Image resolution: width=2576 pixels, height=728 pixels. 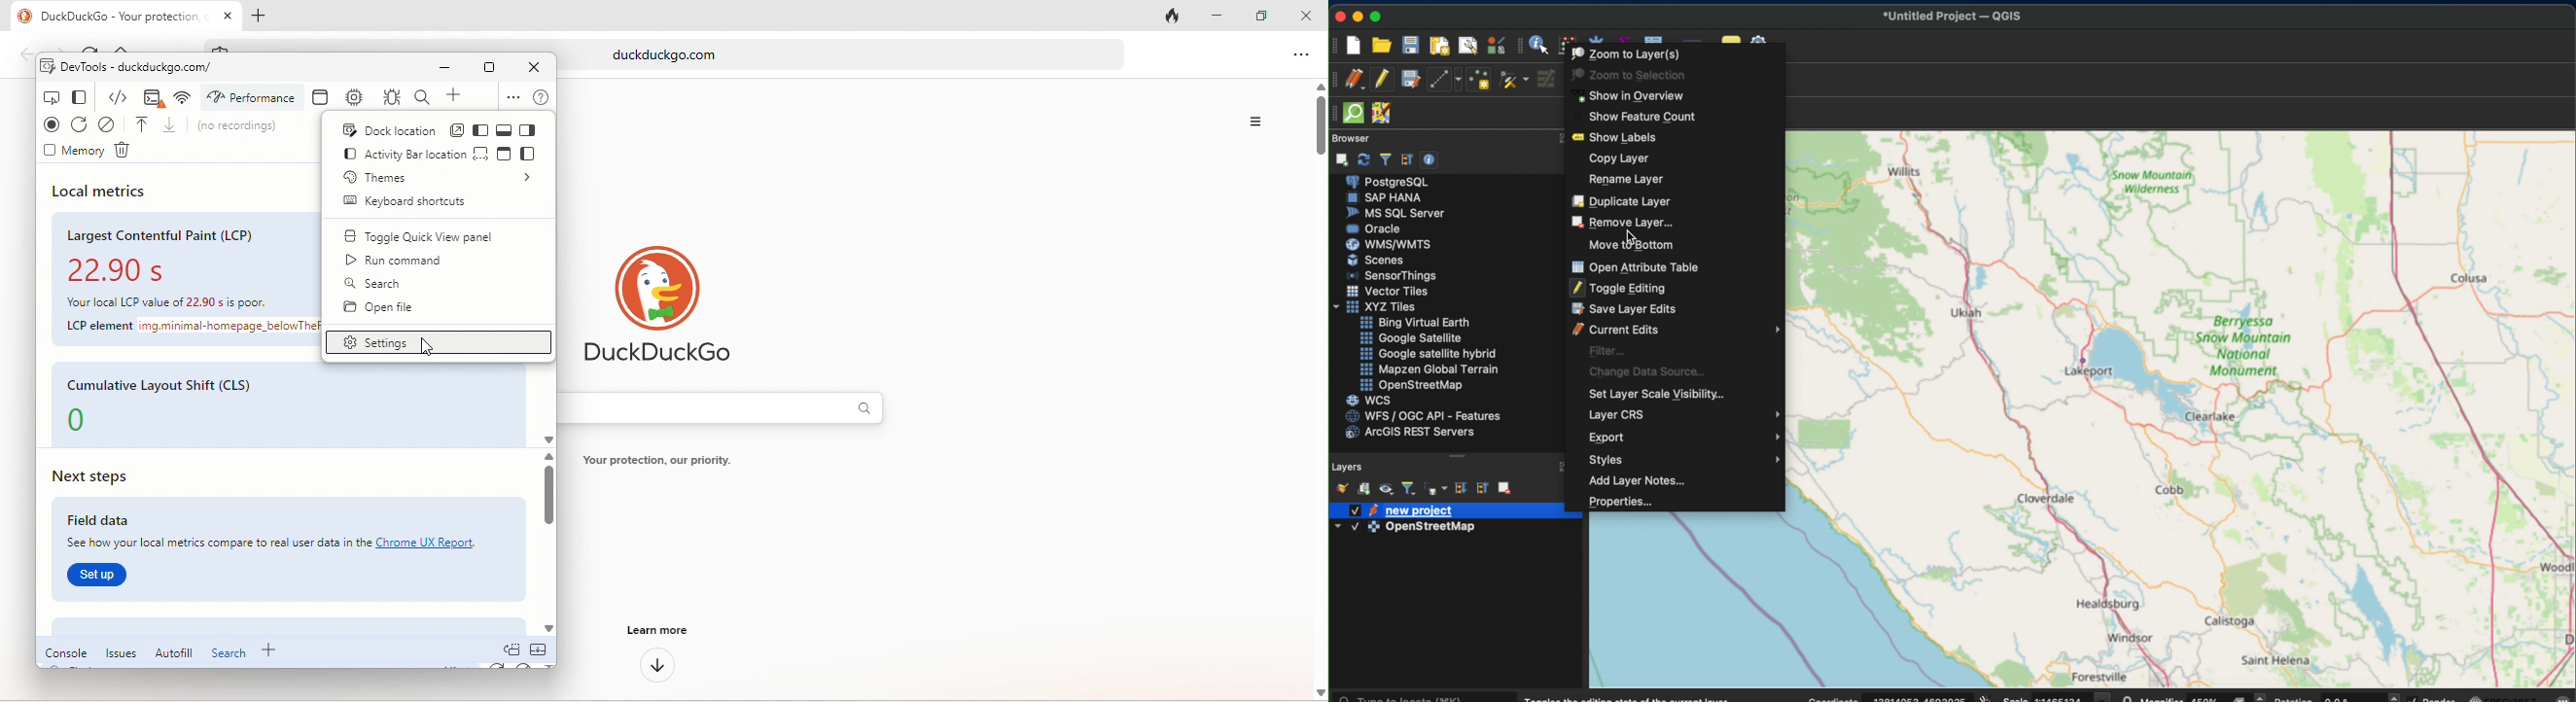 What do you see at coordinates (1394, 213) in the screenshot?
I see `MS sql server` at bounding box center [1394, 213].